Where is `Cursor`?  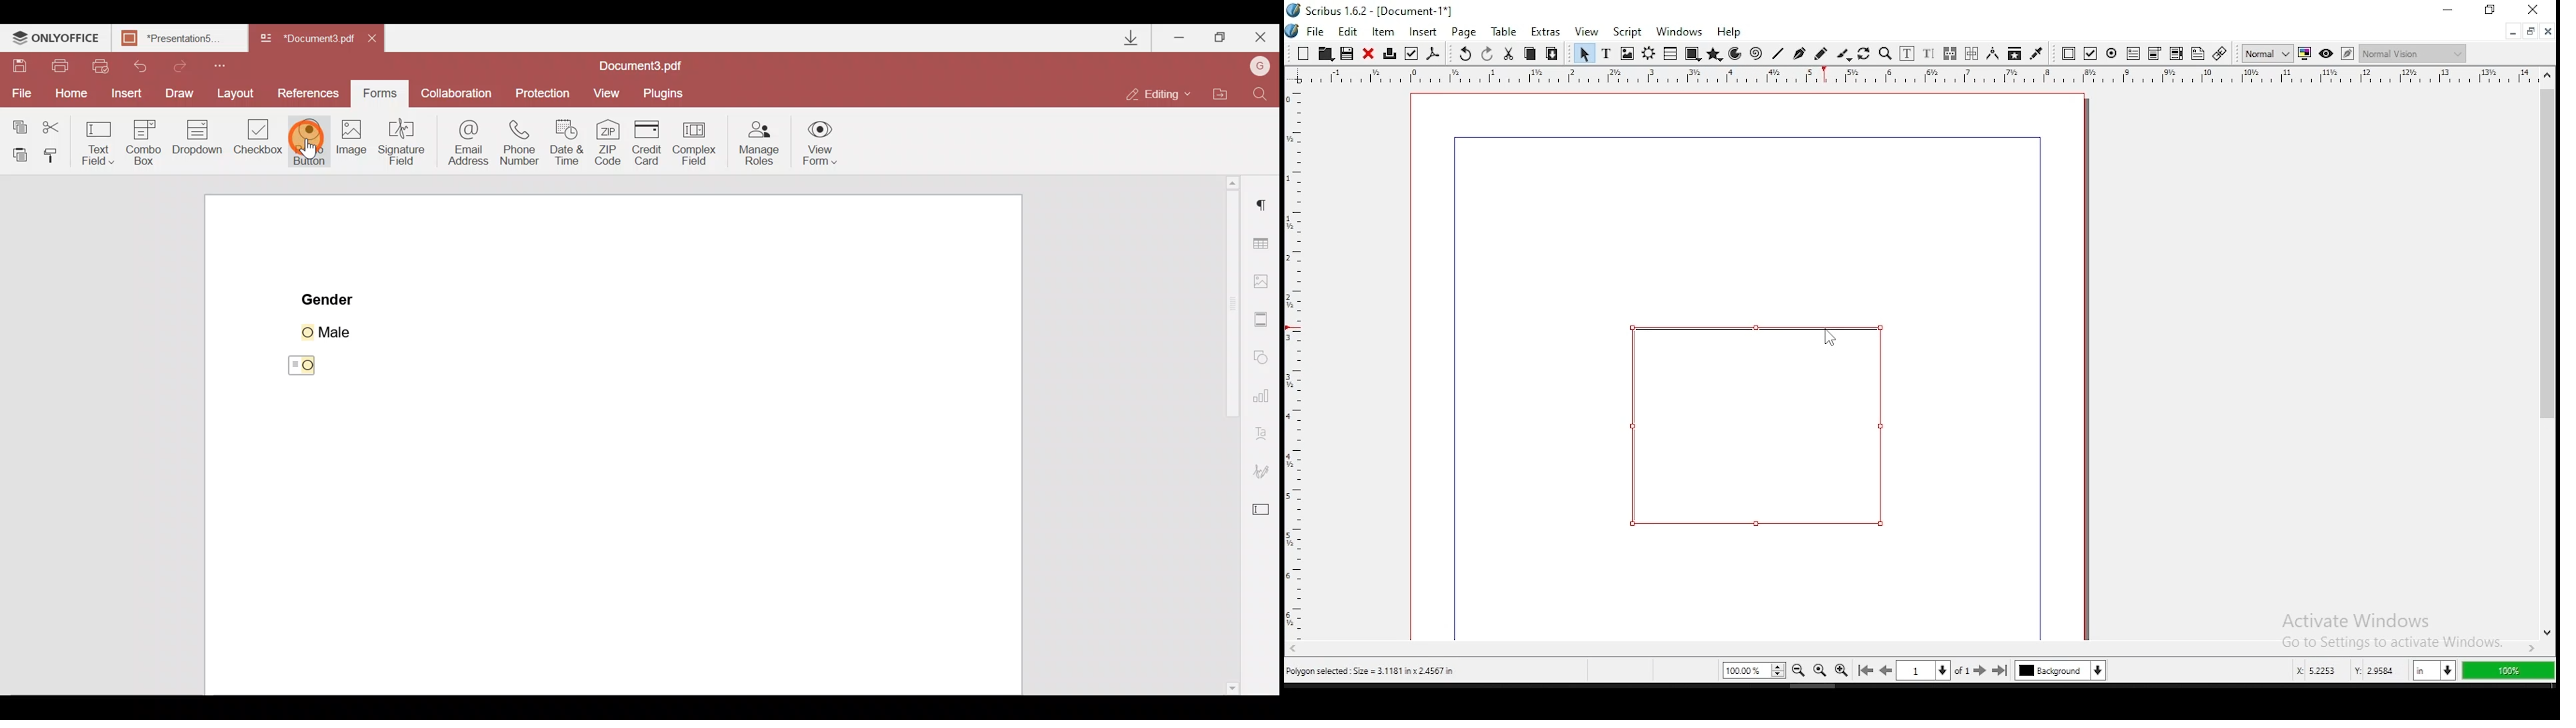 Cursor is located at coordinates (319, 145).